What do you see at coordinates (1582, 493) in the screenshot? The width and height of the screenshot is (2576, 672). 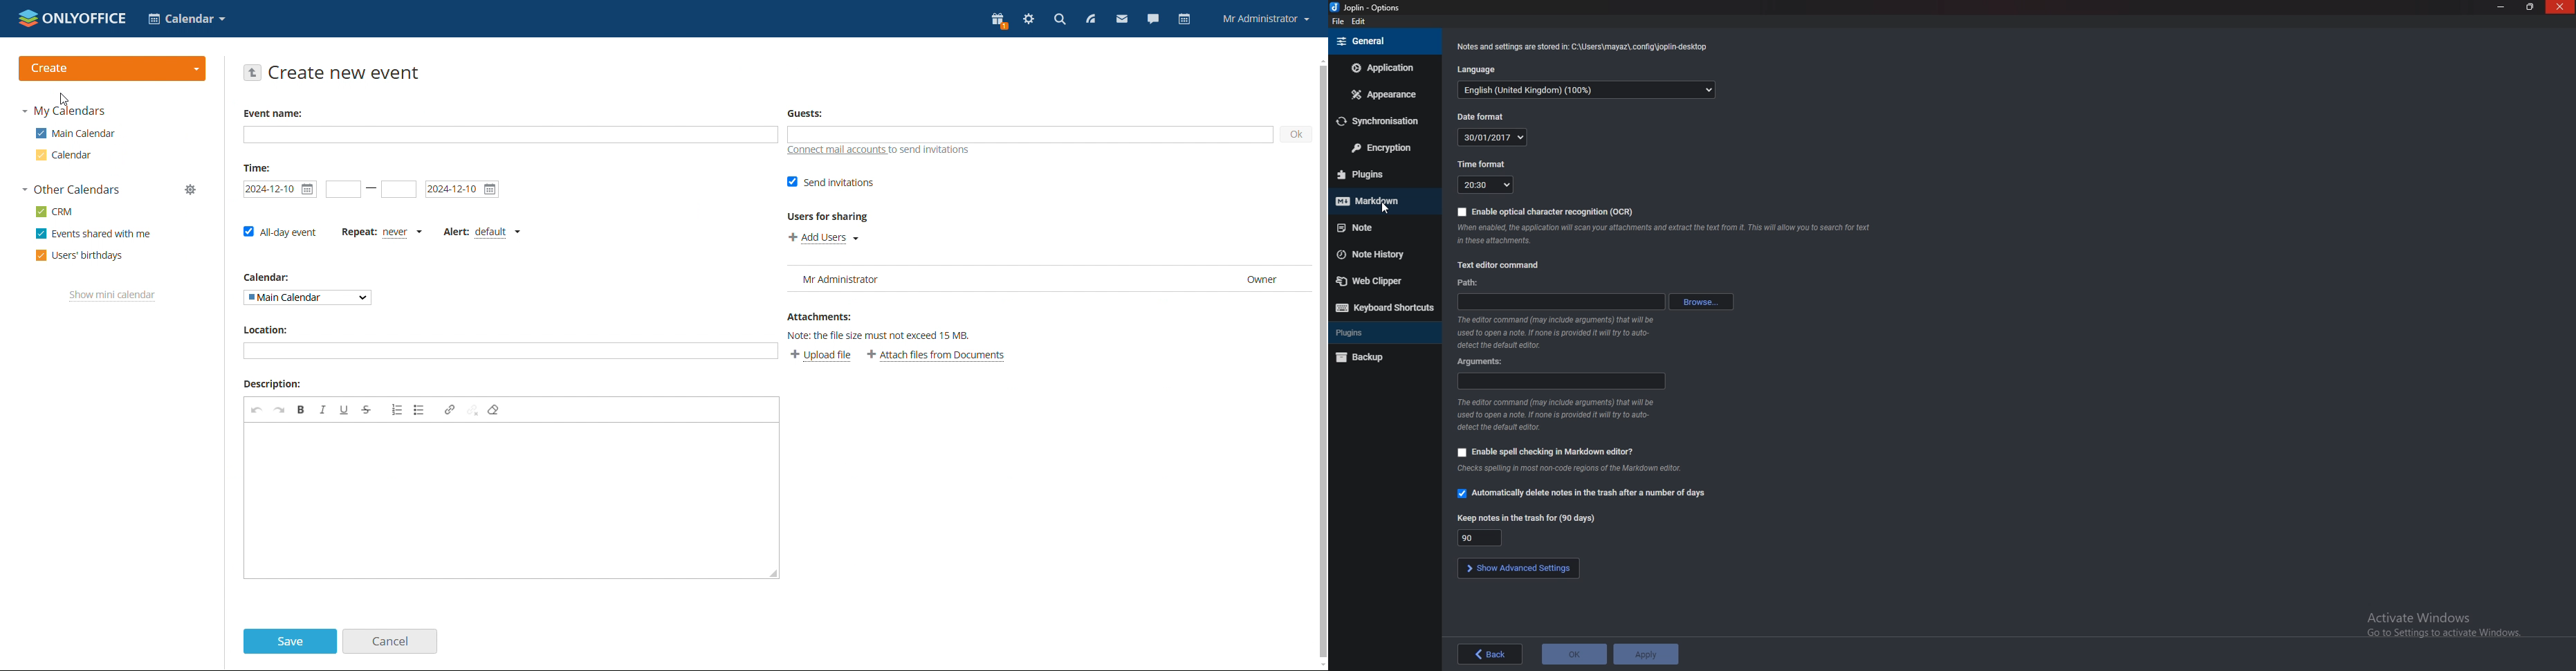 I see `Automatically delete notes` at bounding box center [1582, 493].